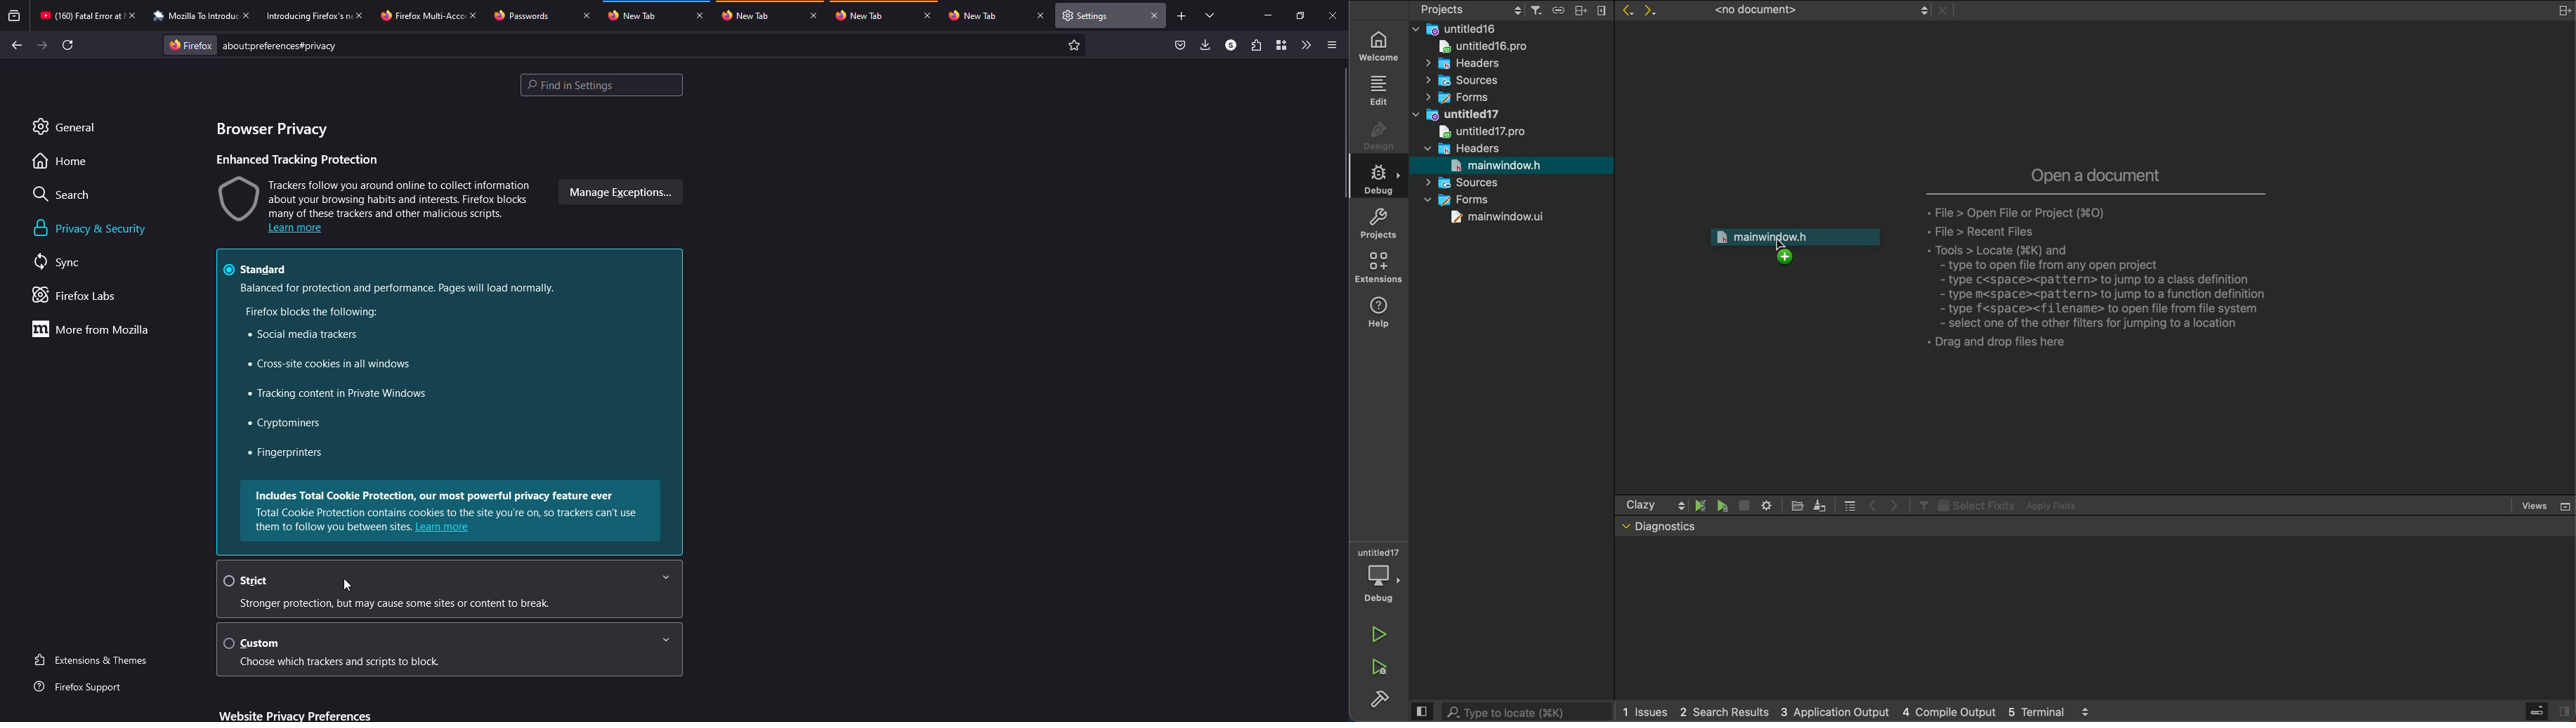 The height and width of the screenshot is (728, 2576). What do you see at coordinates (2546, 505) in the screenshot?
I see `Views` at bounding box center [2546, 505].